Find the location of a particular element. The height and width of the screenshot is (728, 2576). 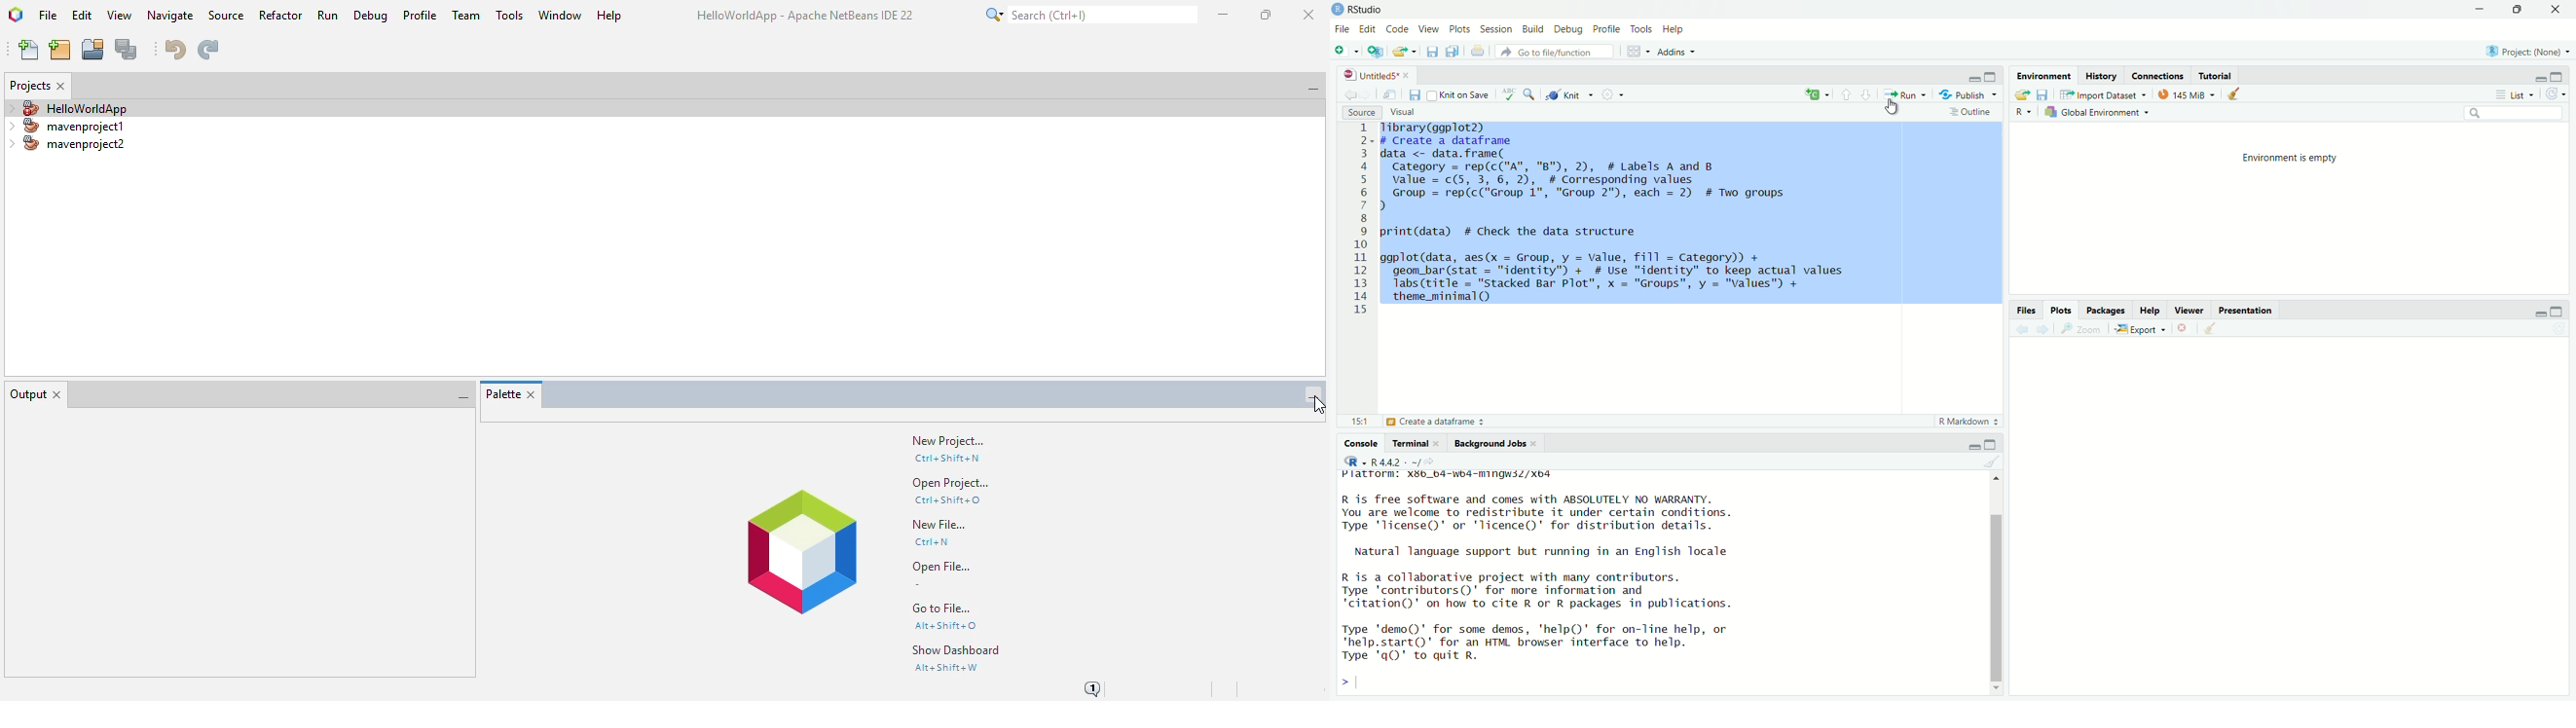

Close is located at coordinates (2185, 328).